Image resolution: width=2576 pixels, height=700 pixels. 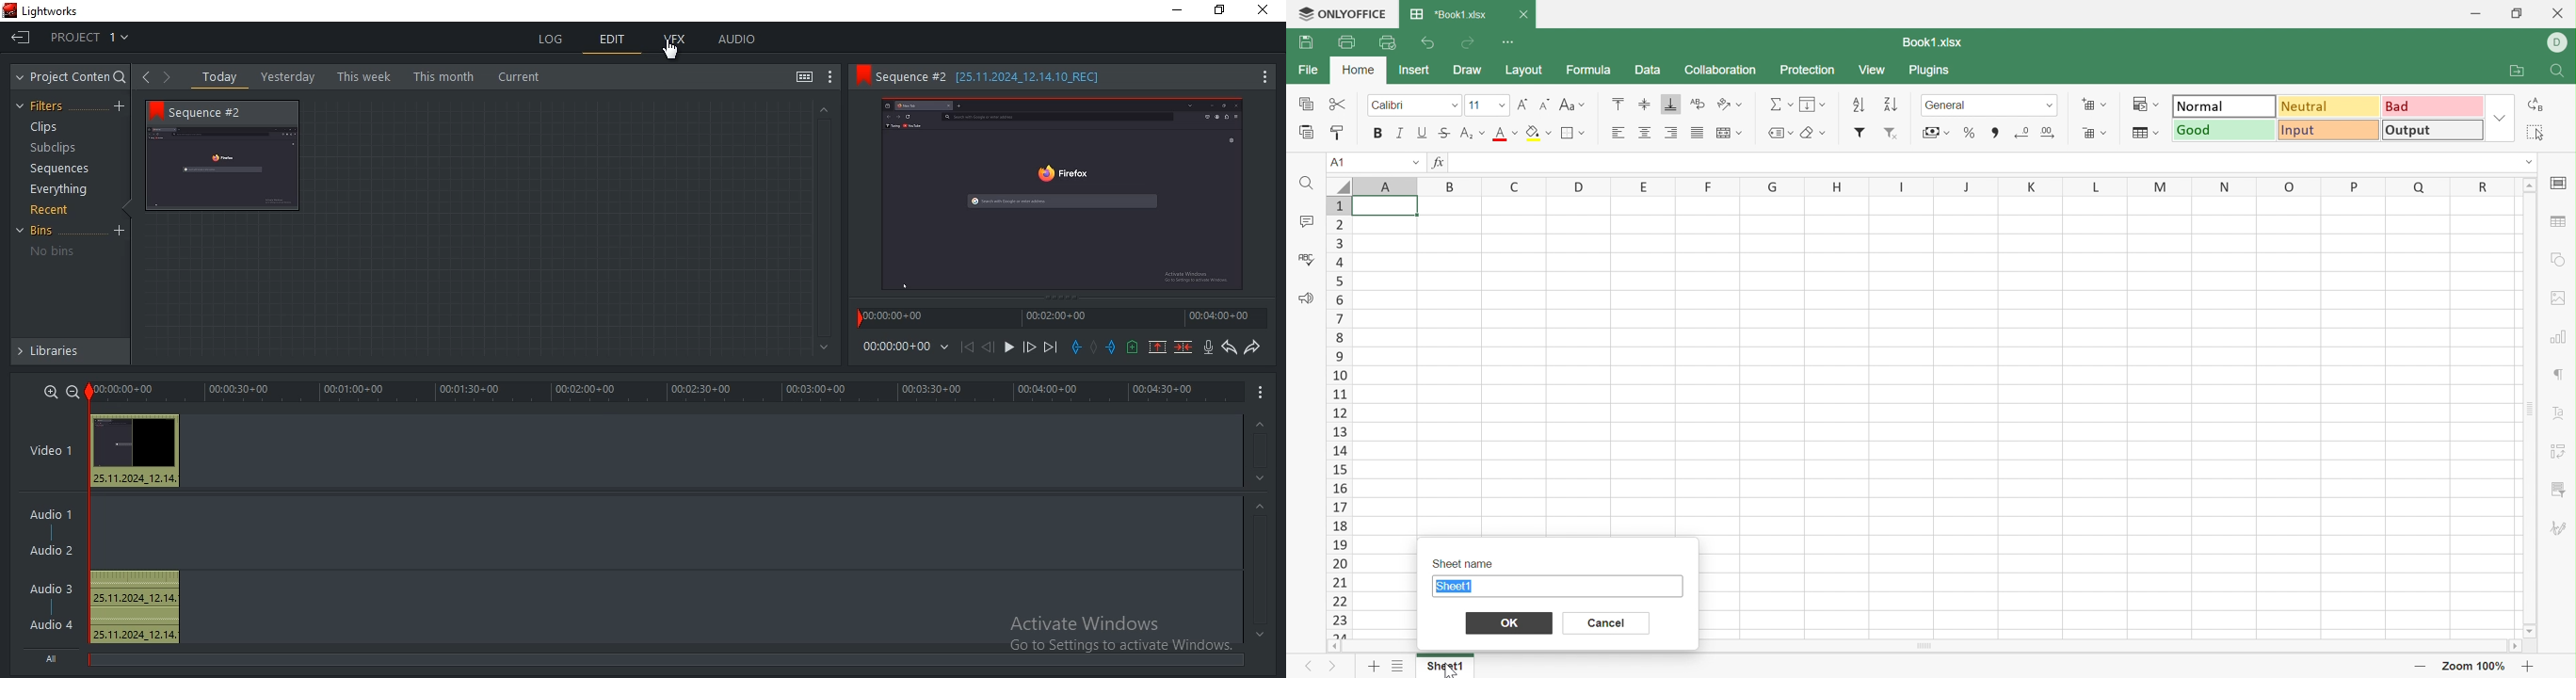 What do you see at coordinates (136, 607) in the screenshot?
I see `Audio clip: 25.11.2024_1.14., 25.11.2024_1.14.` at bounding box center [136, 607].